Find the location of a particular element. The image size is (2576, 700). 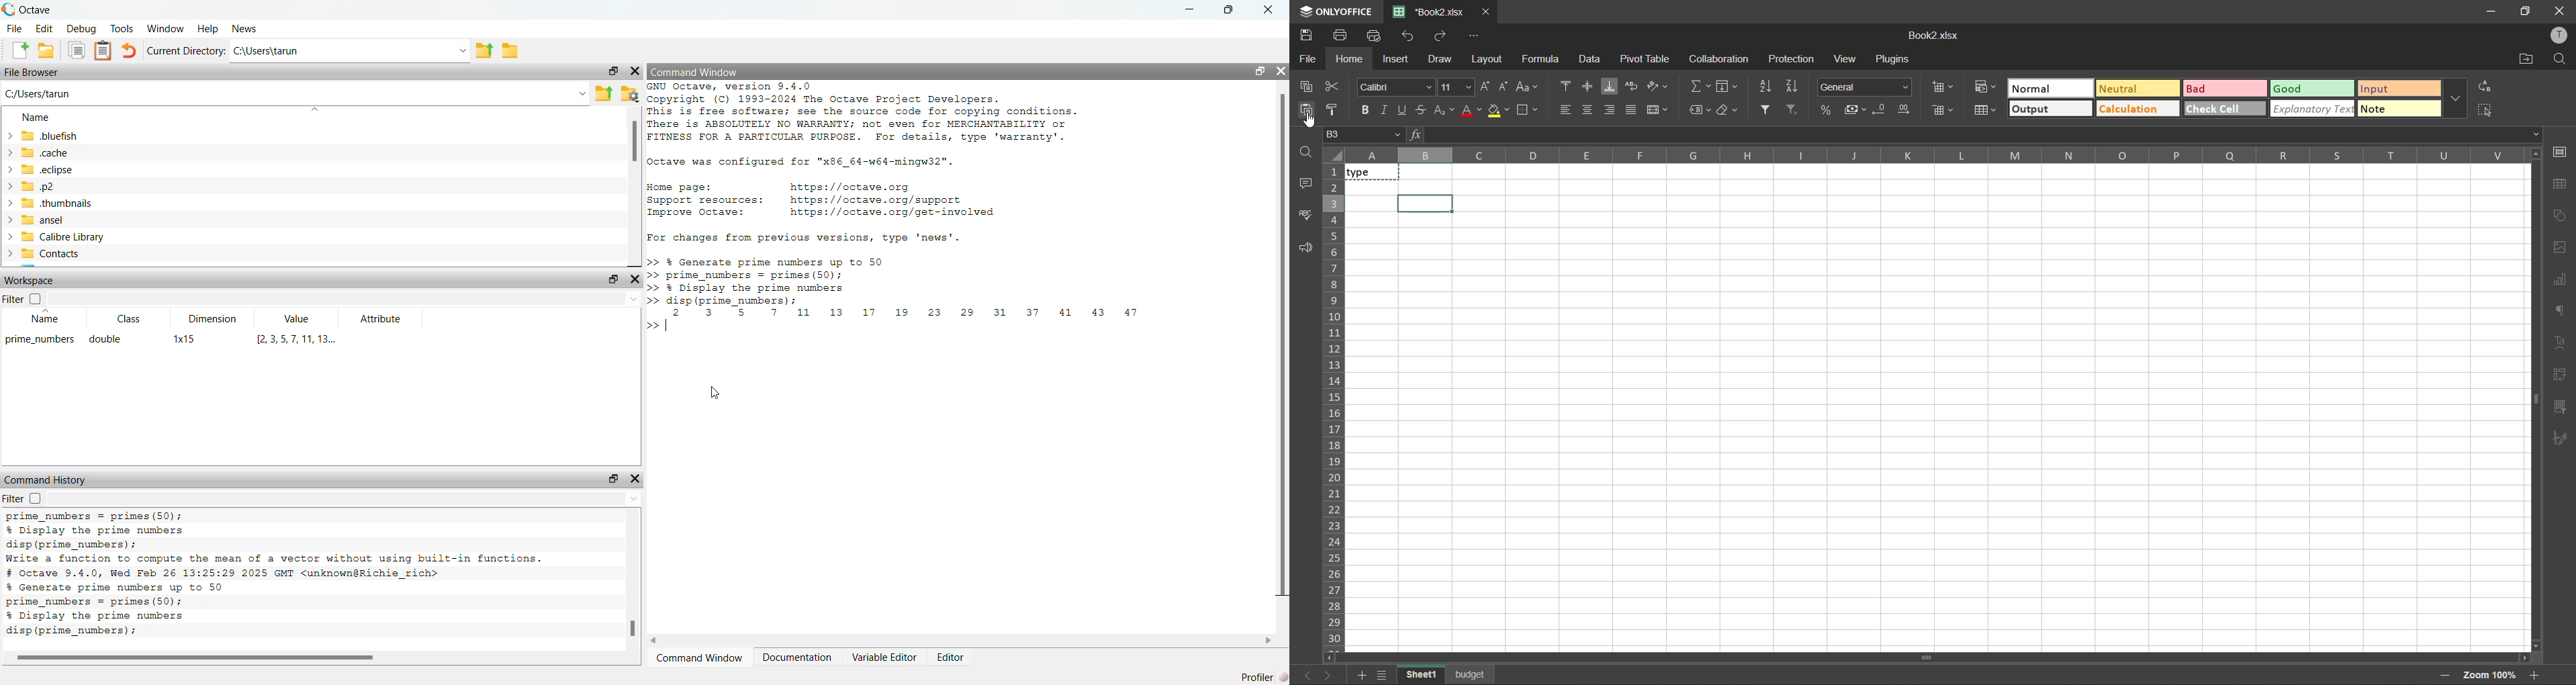

number format is located at coordinates (1865, 87).